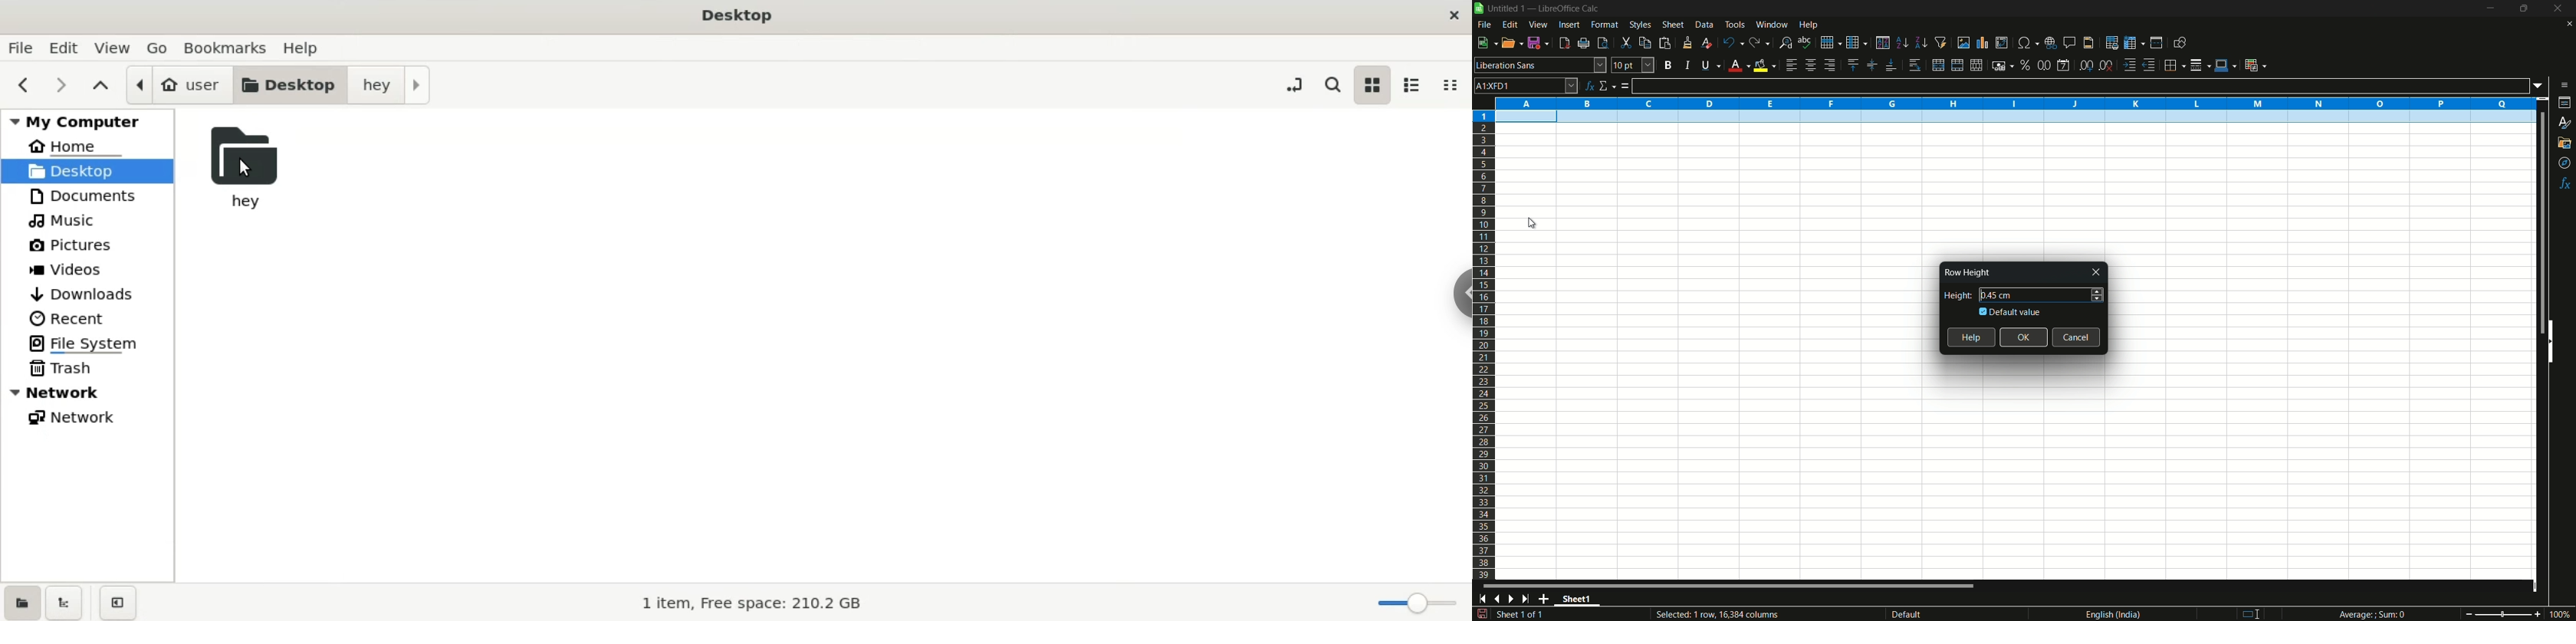 The image size is (2576, 644). Describe the element at coordinates (1589, 86) in the screenshot. I see `function wizard` at that location.